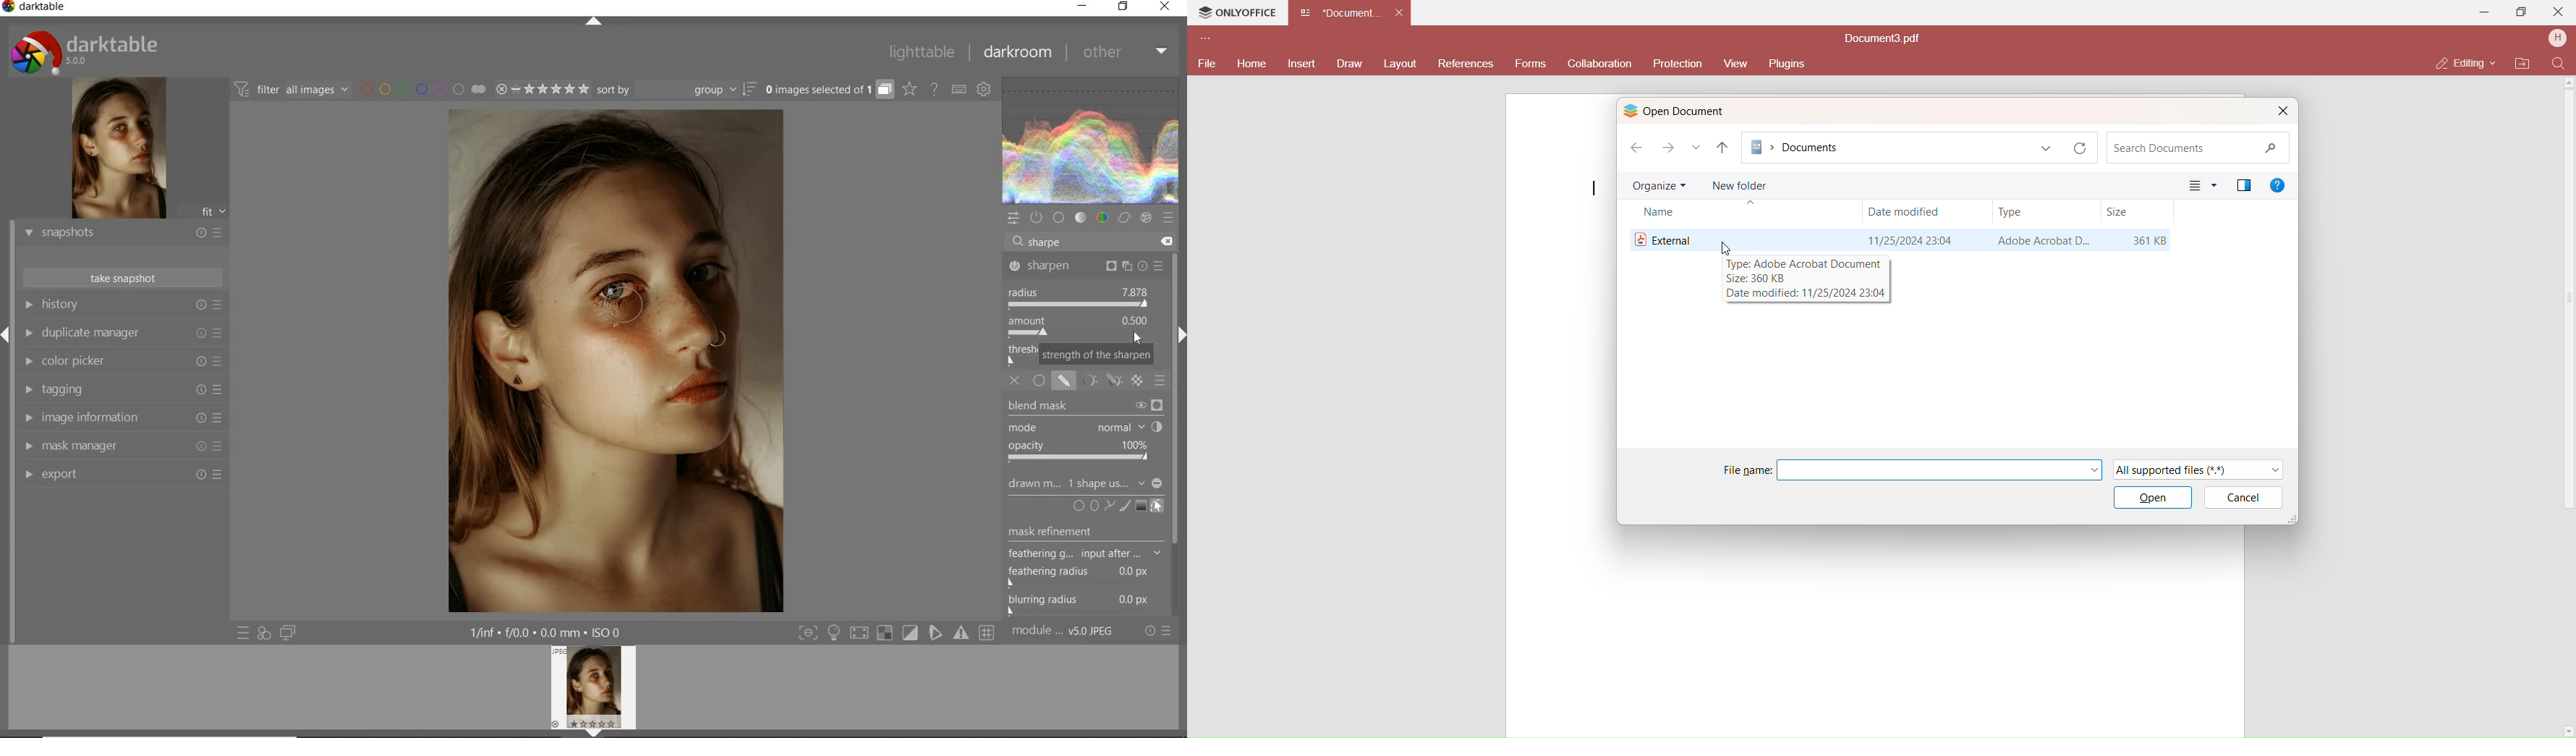 This screenshot has height=756, width=2576. Describe the element at coordinates (1086, 407) in the screenshot. I see `BLEND MASK` at that location.